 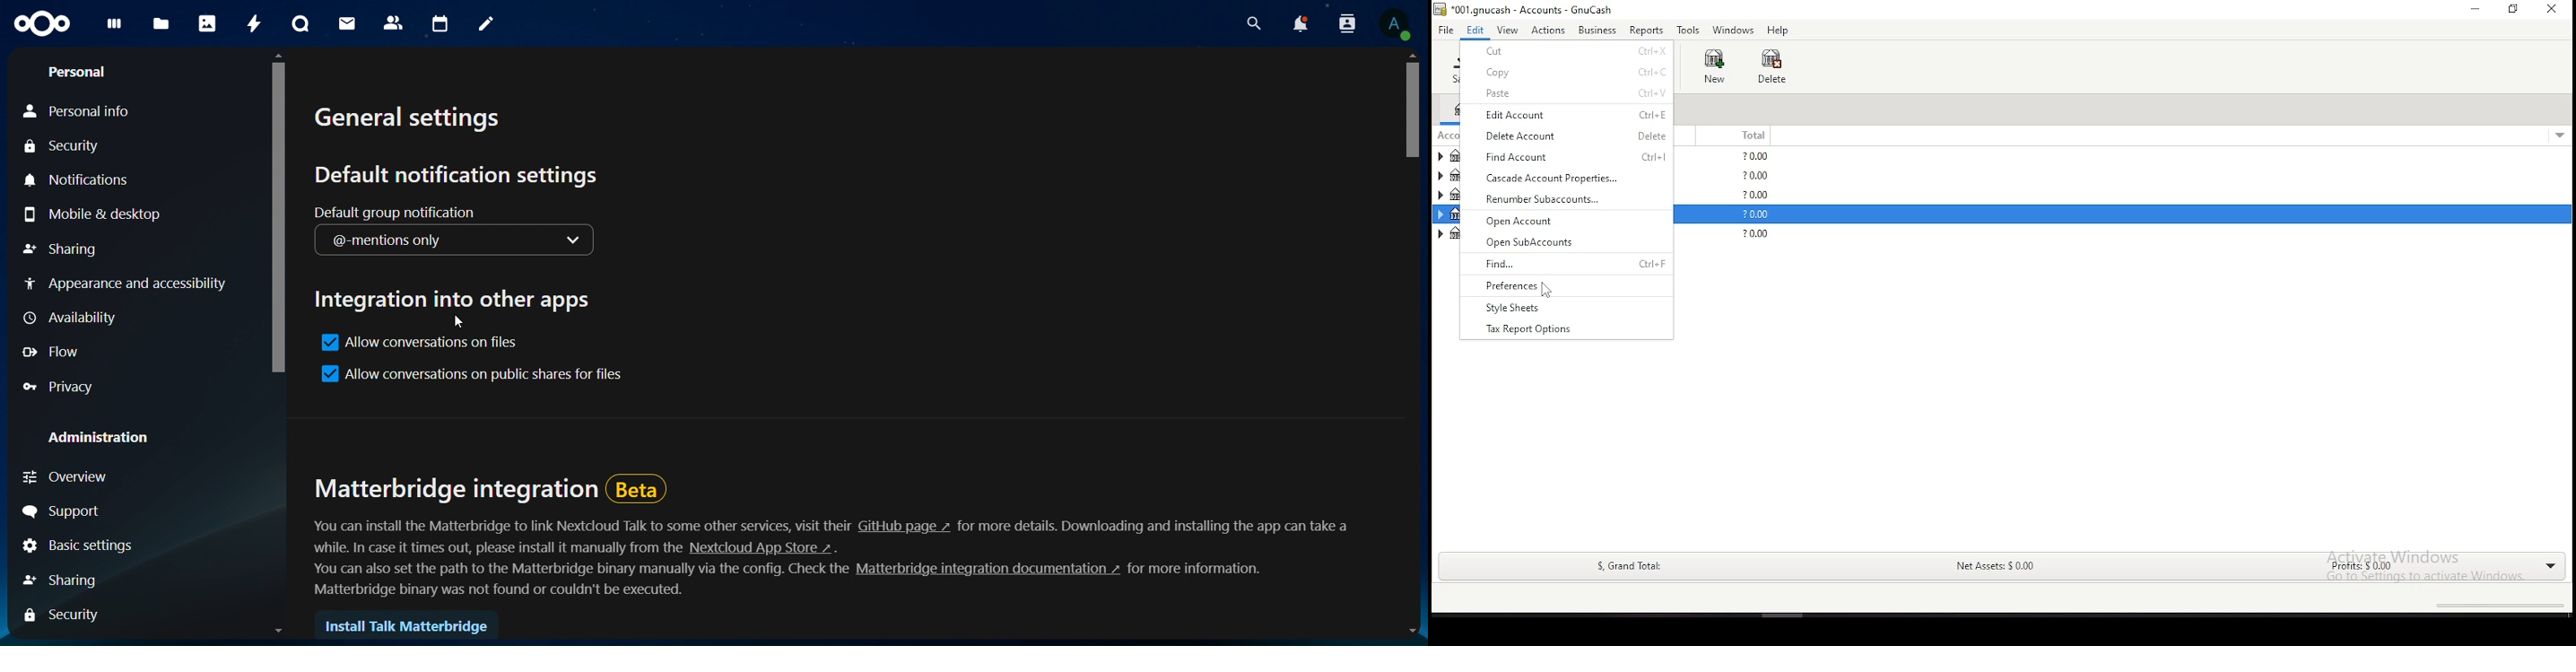 What do you see at coordinates (207, 23) in the screenshot?
I see `photos` at bounding box center [207, 23].